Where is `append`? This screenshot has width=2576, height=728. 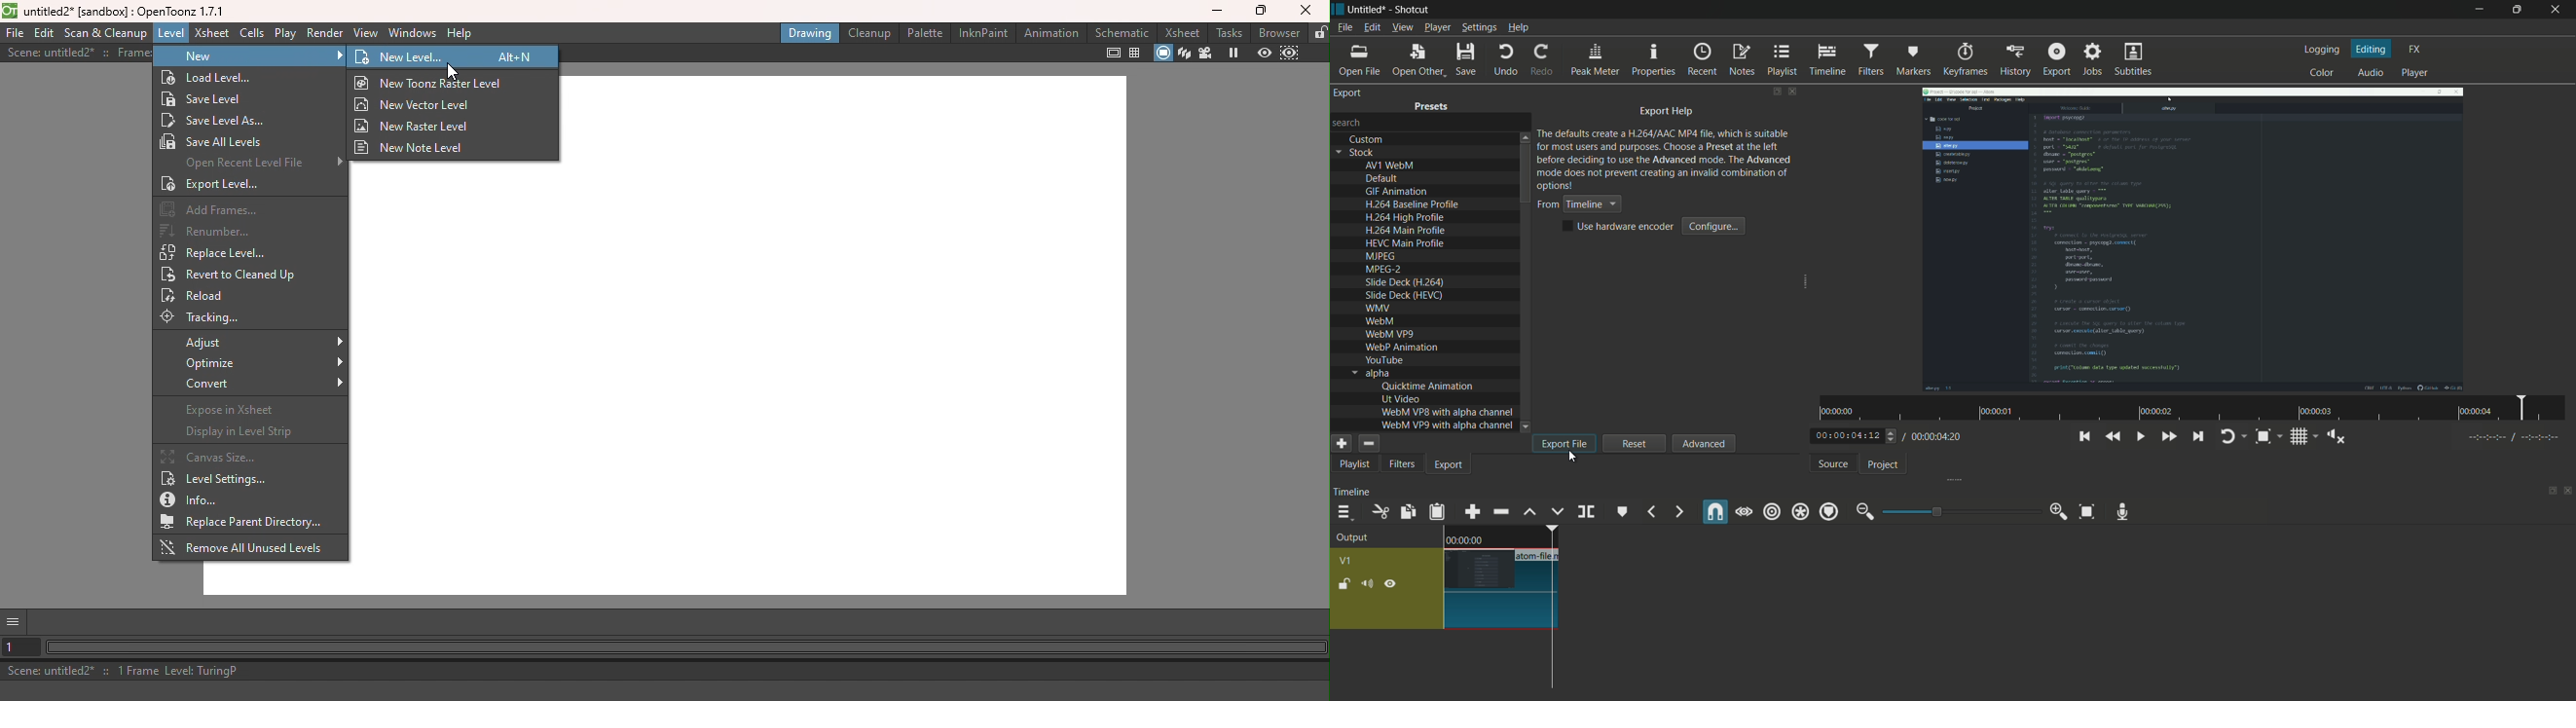 append is located at coordinates (1472, 513).